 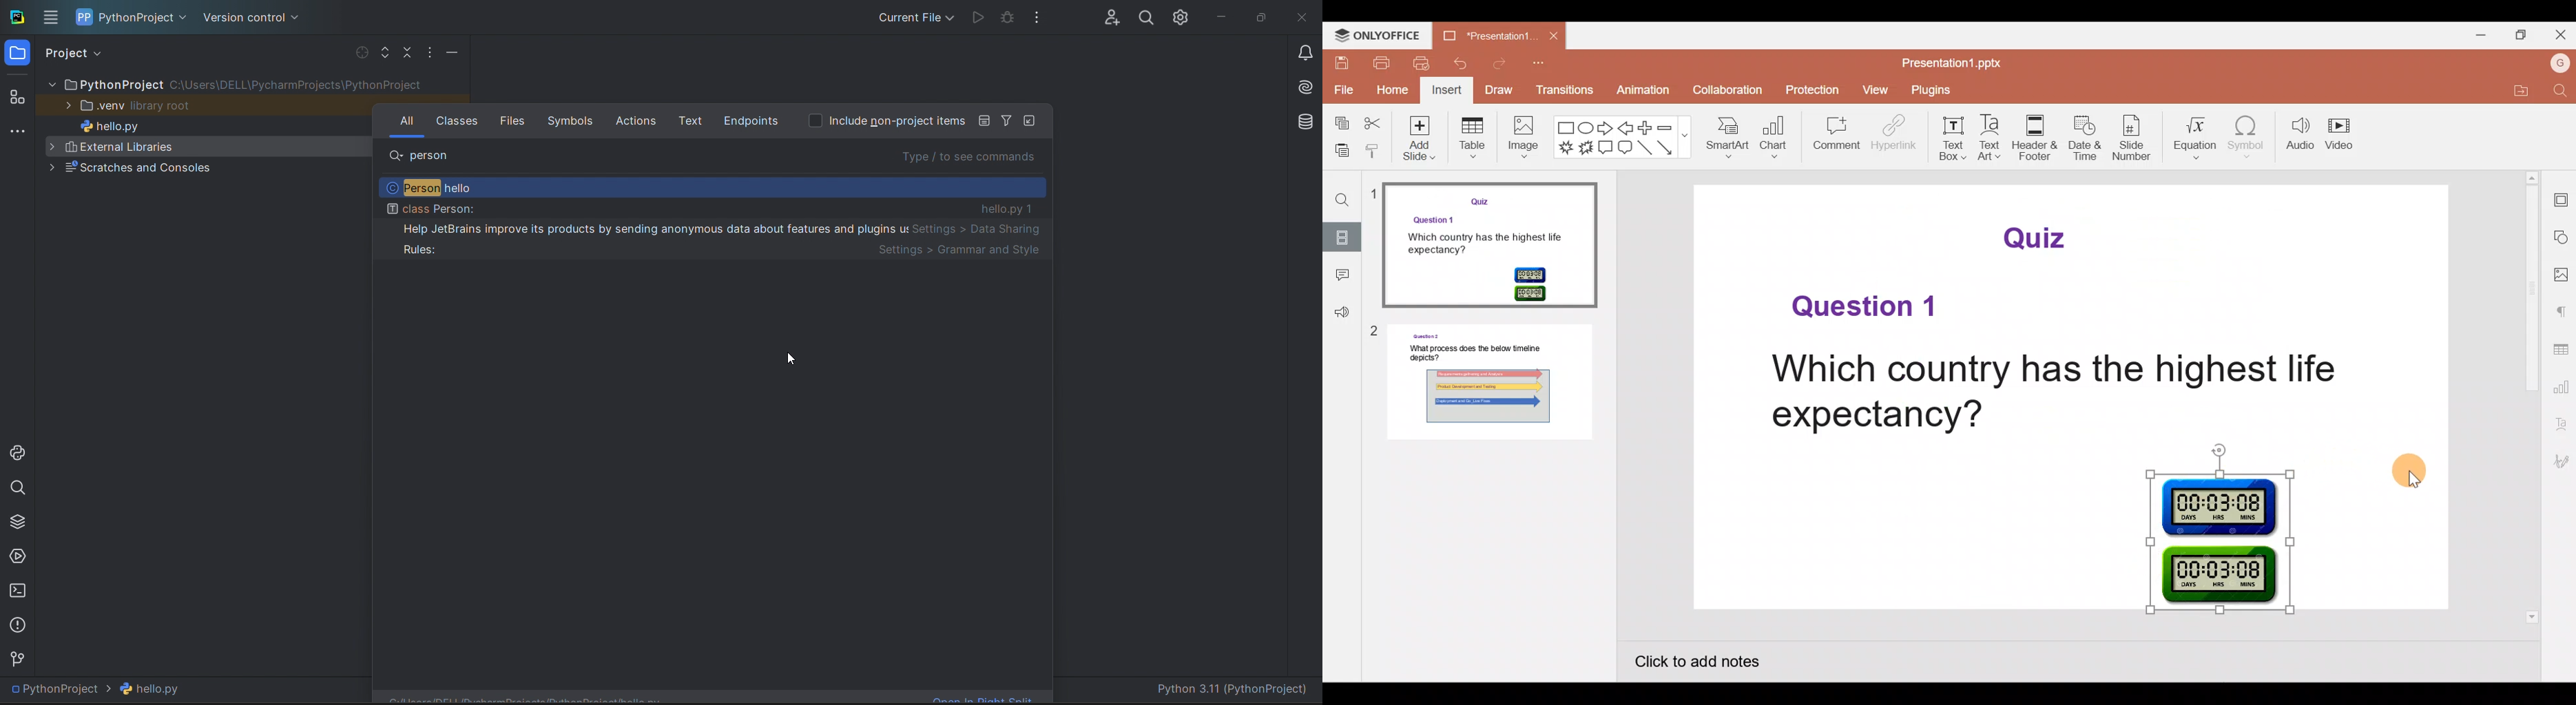 I want to click on Copy style, so click(x=1373, y=147).